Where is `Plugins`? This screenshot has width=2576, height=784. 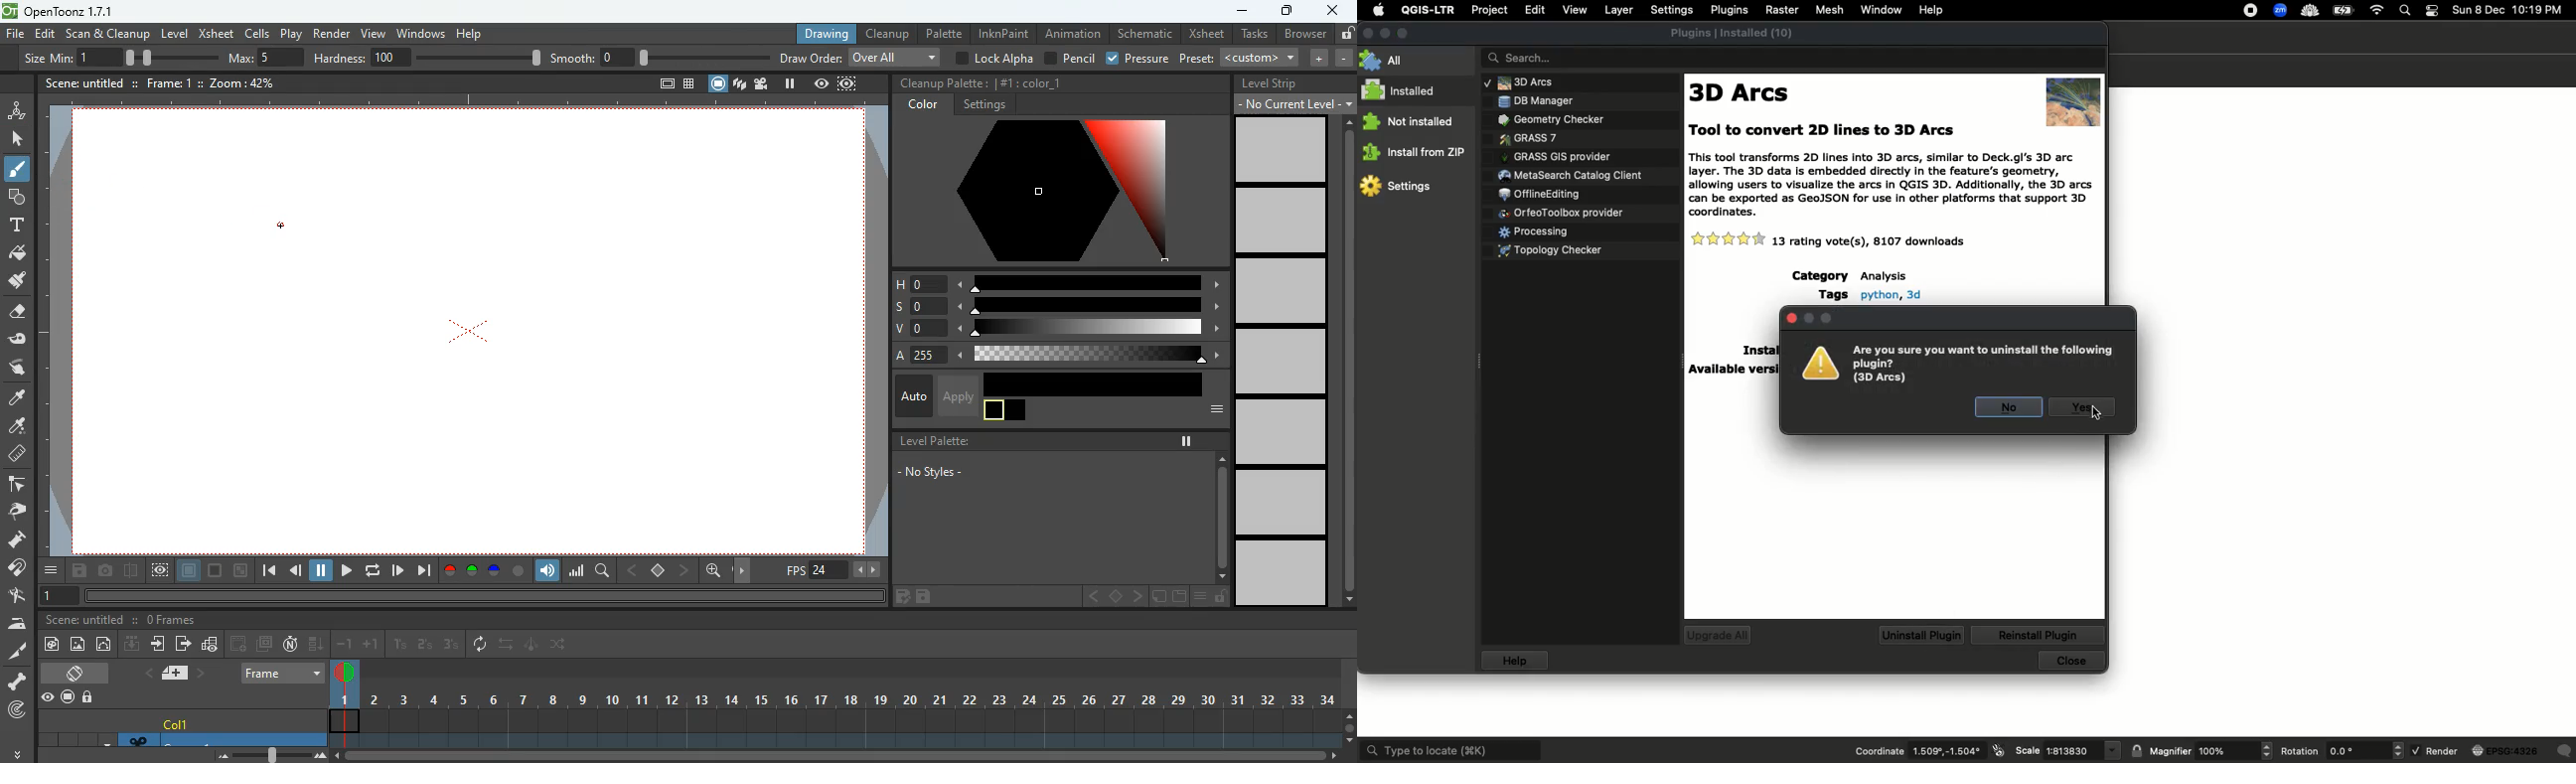 Plugins is located at coordinates (1572, 172).